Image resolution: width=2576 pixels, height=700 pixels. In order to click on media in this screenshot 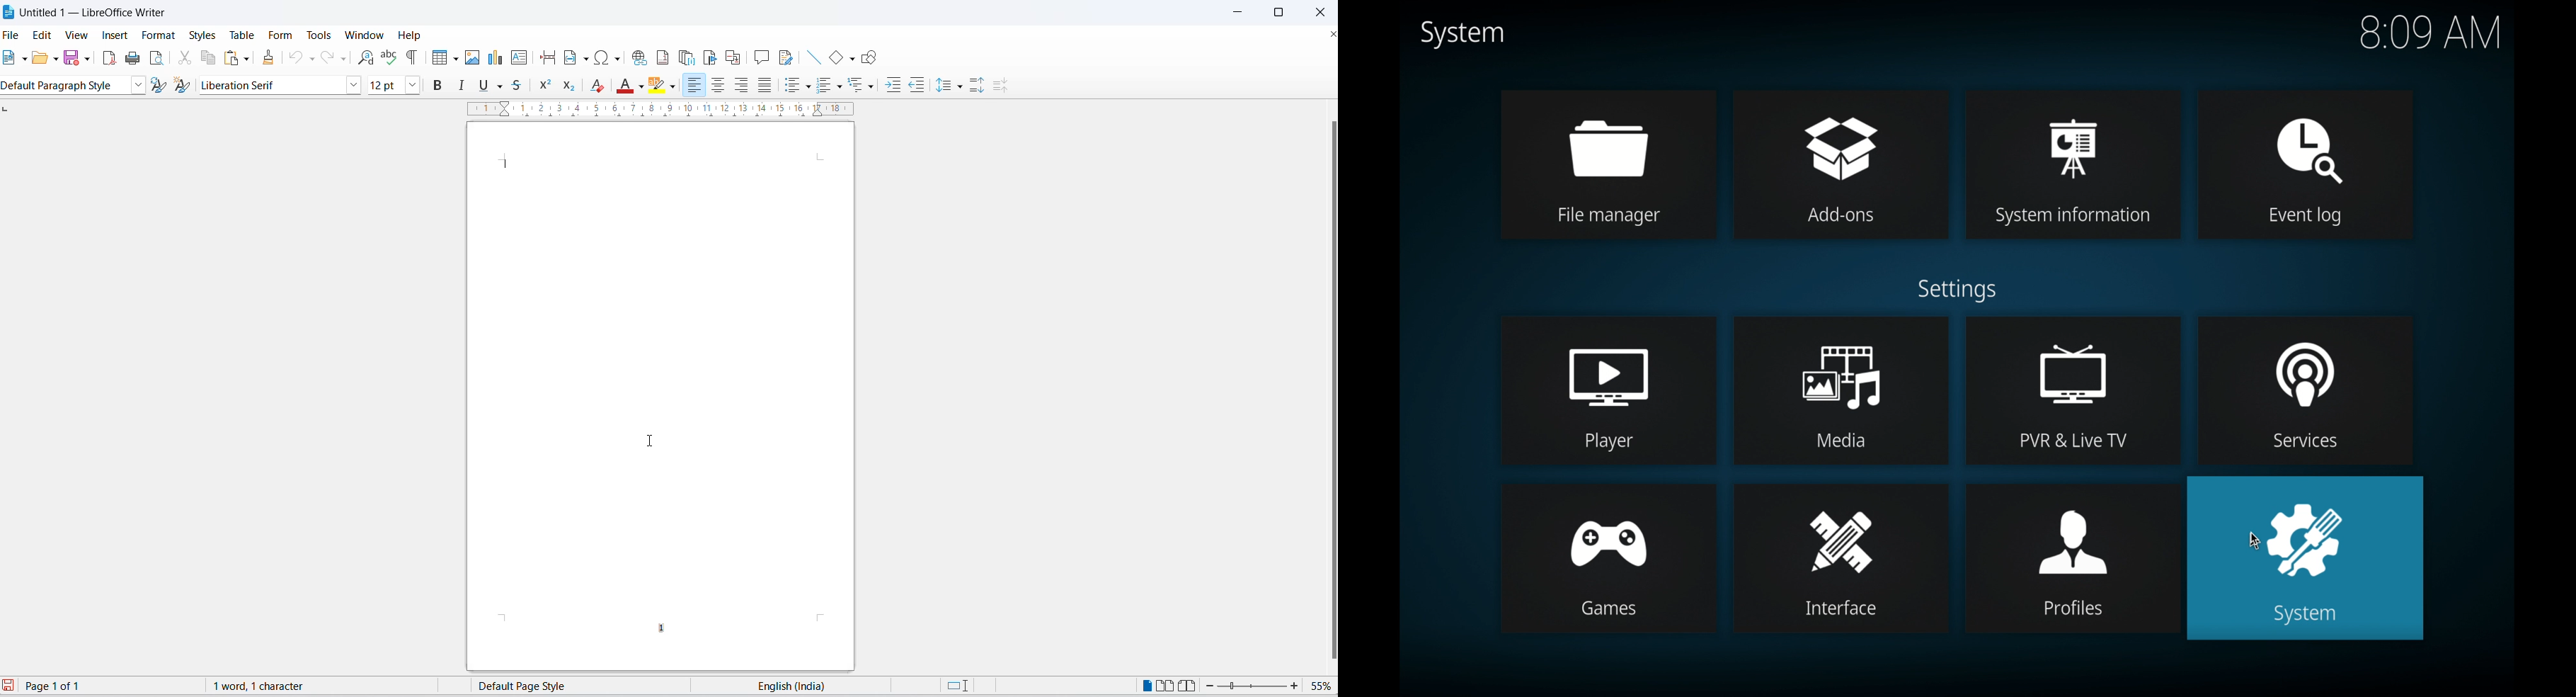, I will do `click(1841, 390)`.